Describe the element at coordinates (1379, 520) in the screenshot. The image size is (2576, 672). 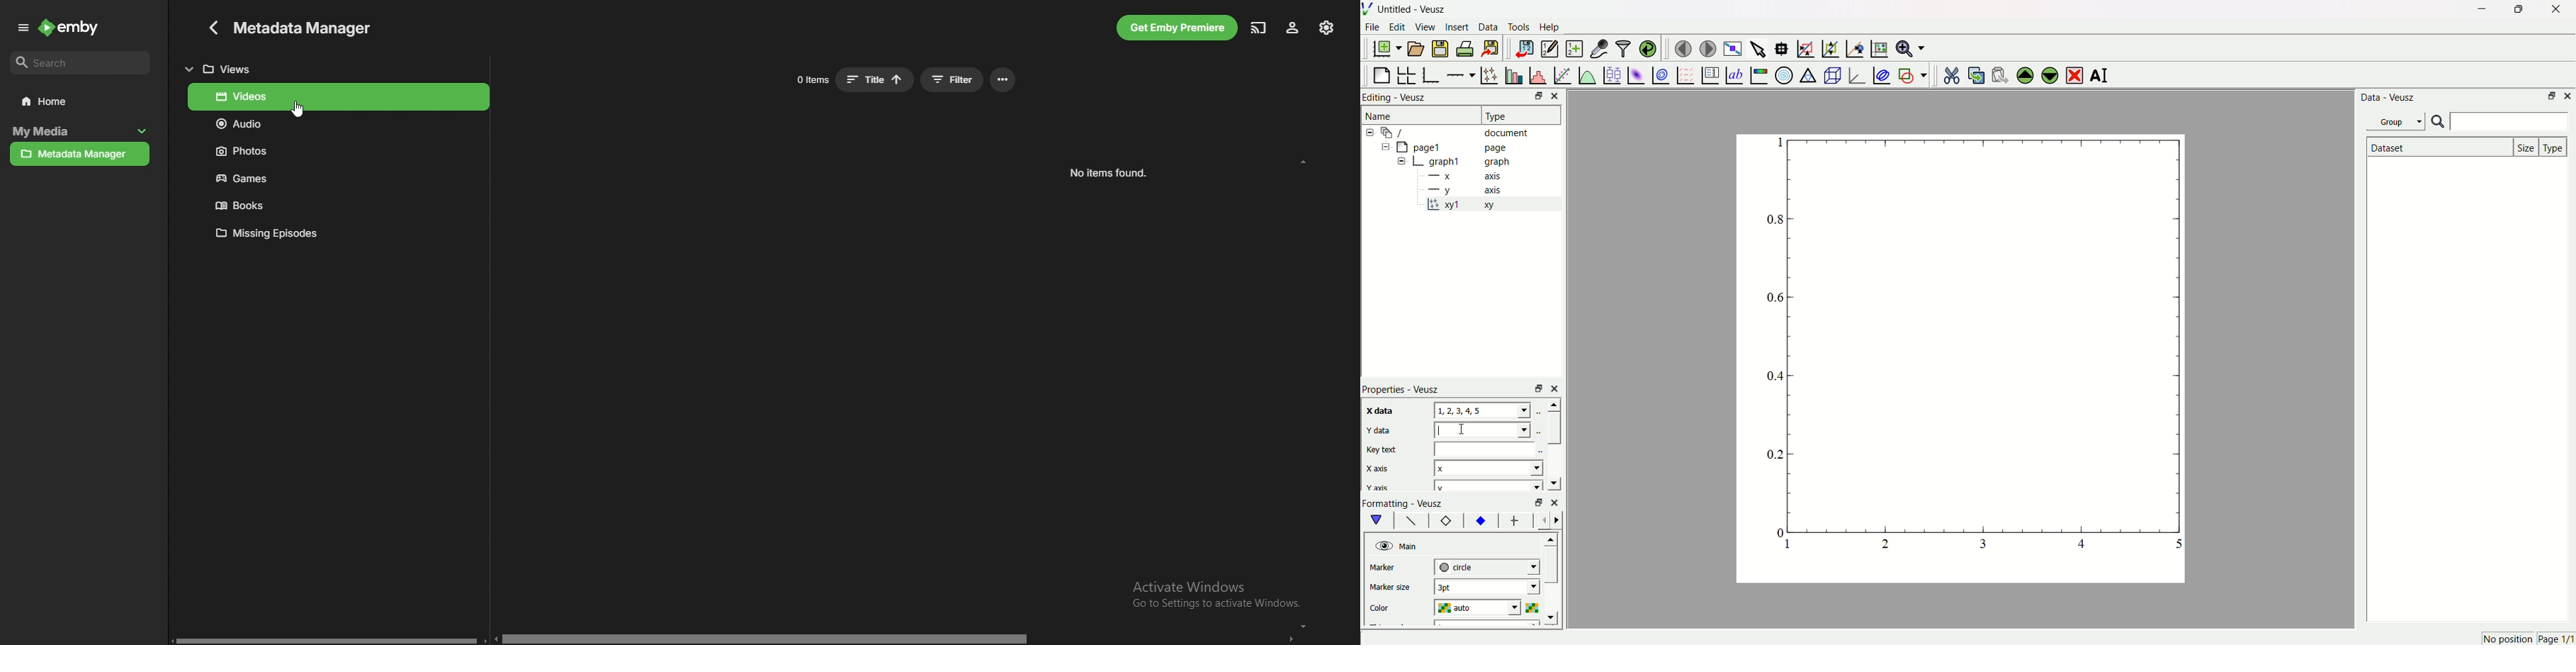
I see `main` at that location.